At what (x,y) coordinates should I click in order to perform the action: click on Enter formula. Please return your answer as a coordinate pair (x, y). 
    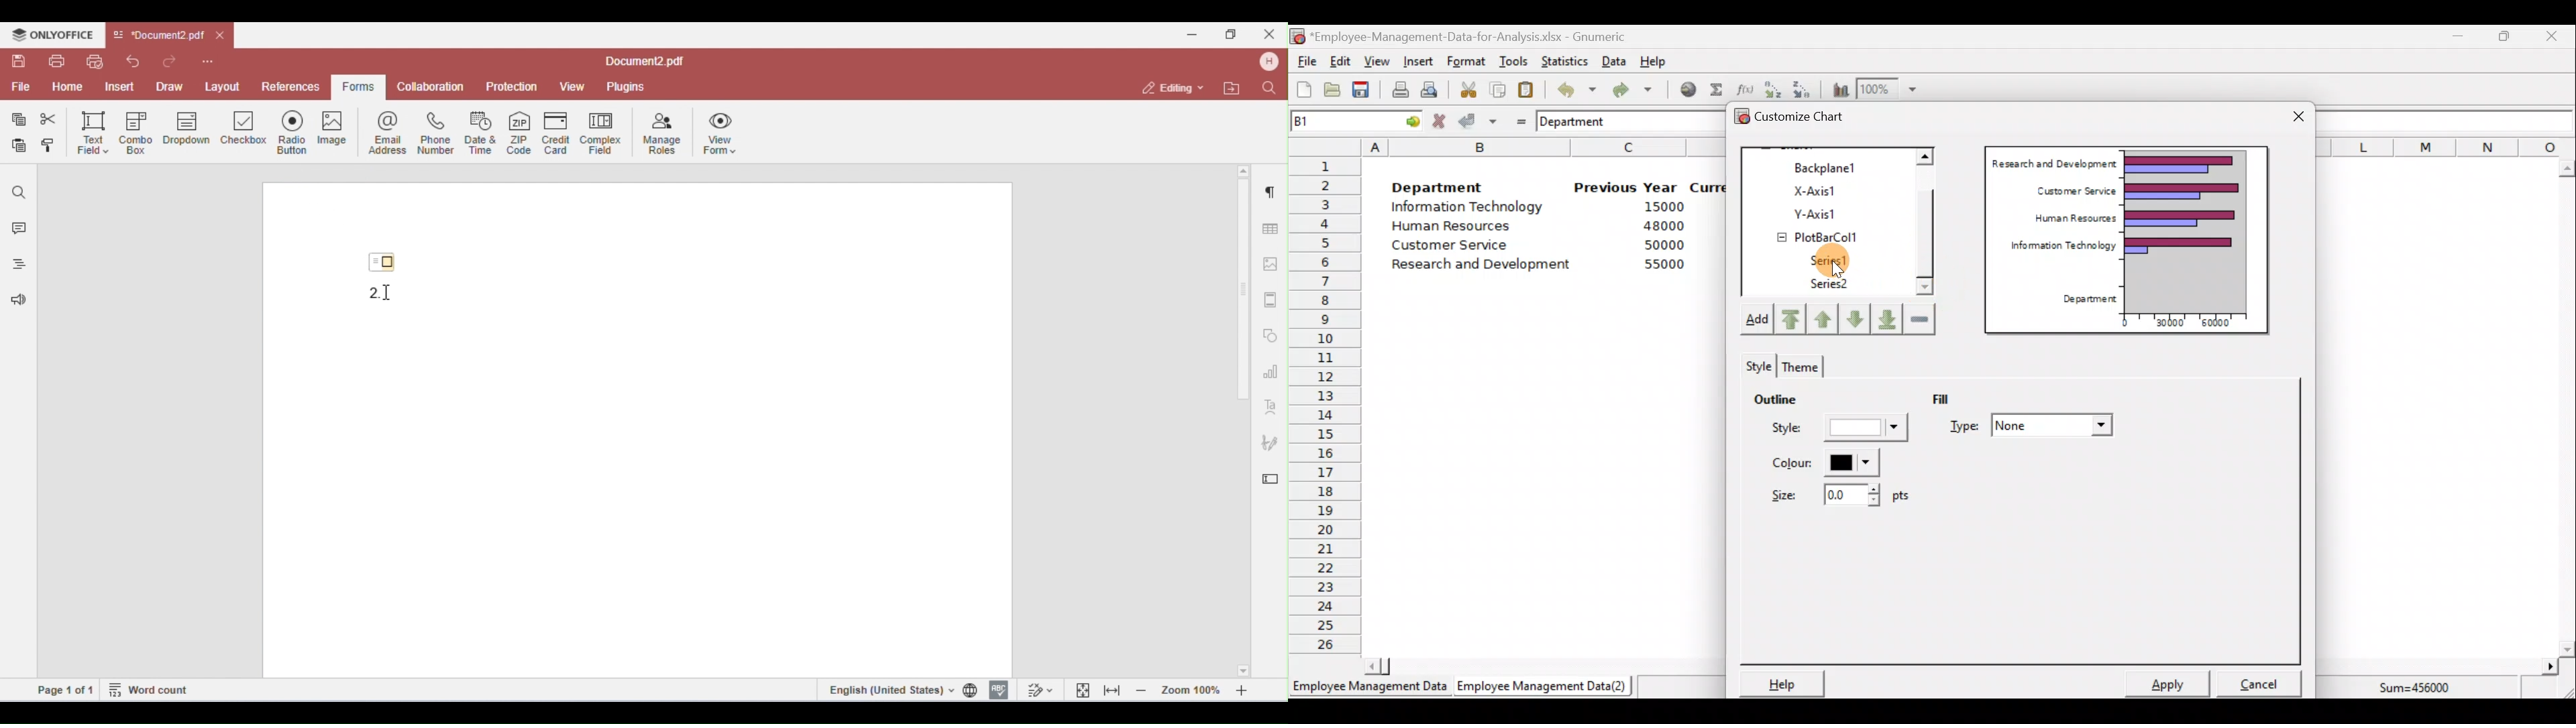
    Looking at the image, I should click on (1517, 119).